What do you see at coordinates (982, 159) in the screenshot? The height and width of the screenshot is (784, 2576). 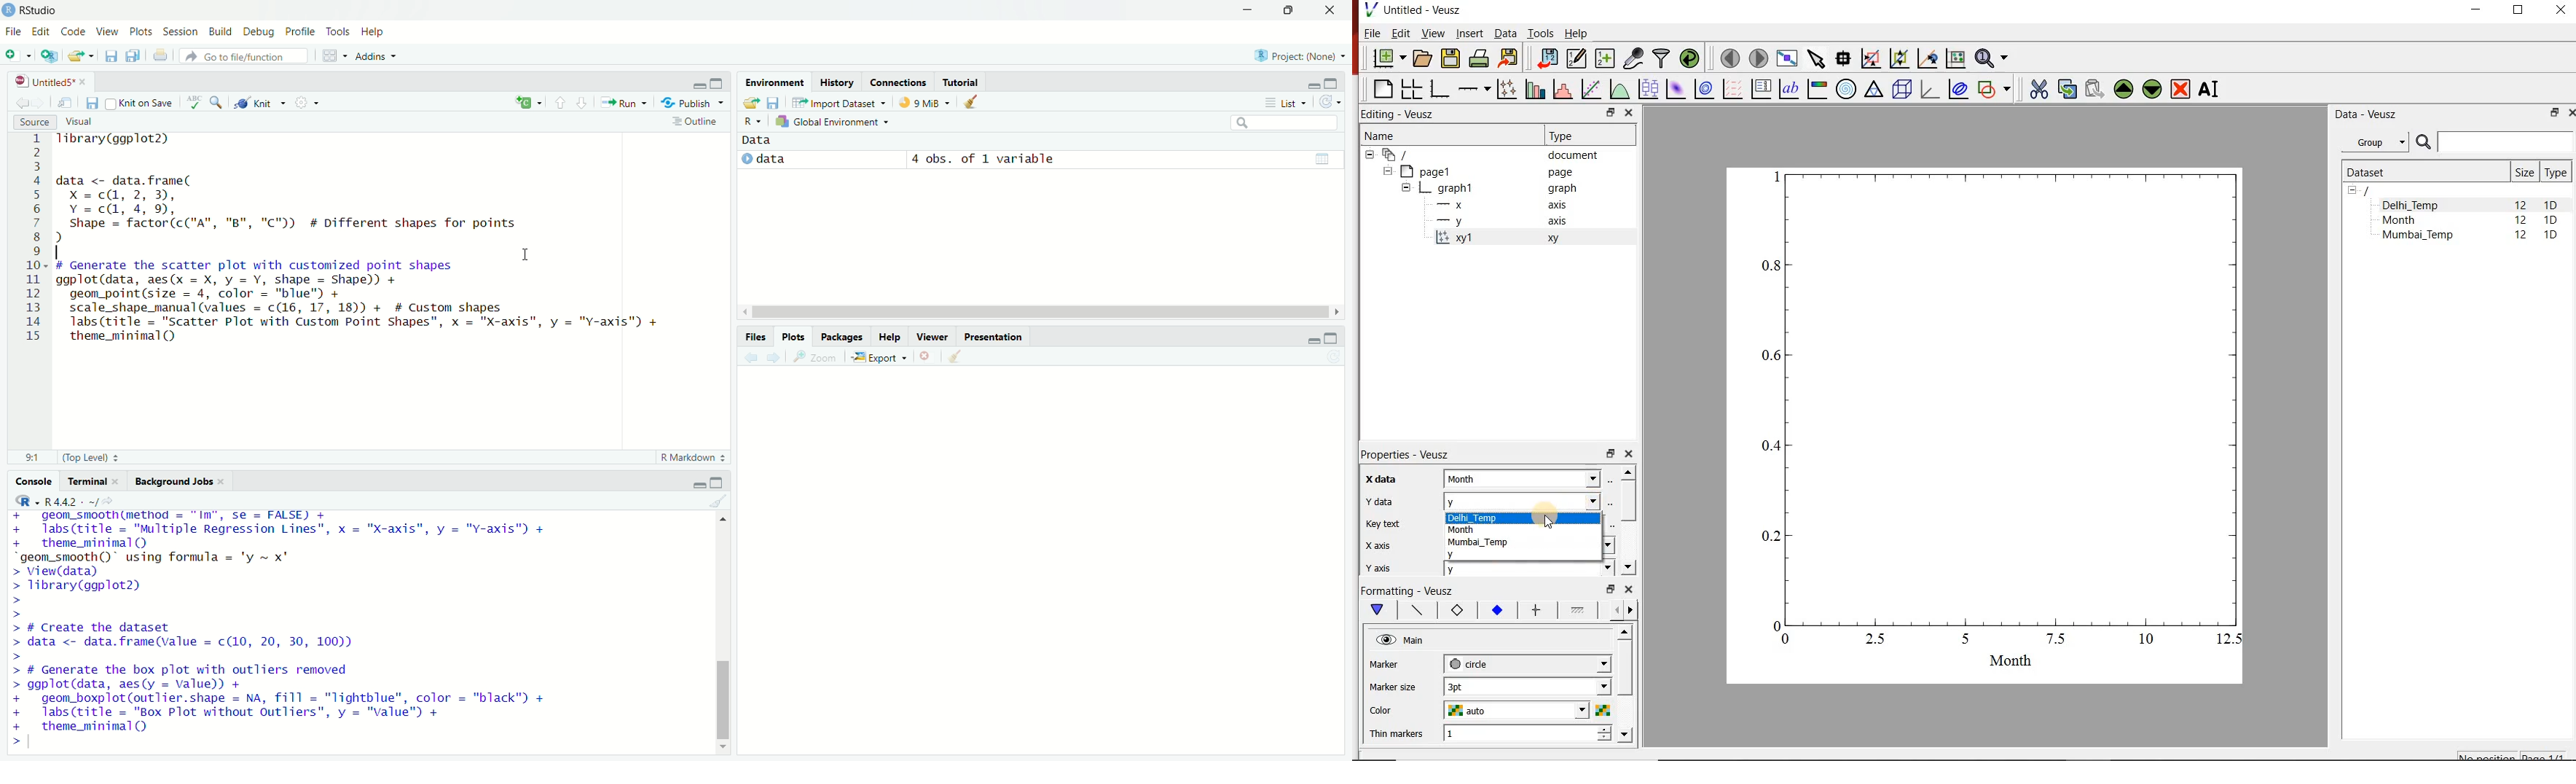 I see `4 obs. of 1 variable` at bounding box center [982, 159].